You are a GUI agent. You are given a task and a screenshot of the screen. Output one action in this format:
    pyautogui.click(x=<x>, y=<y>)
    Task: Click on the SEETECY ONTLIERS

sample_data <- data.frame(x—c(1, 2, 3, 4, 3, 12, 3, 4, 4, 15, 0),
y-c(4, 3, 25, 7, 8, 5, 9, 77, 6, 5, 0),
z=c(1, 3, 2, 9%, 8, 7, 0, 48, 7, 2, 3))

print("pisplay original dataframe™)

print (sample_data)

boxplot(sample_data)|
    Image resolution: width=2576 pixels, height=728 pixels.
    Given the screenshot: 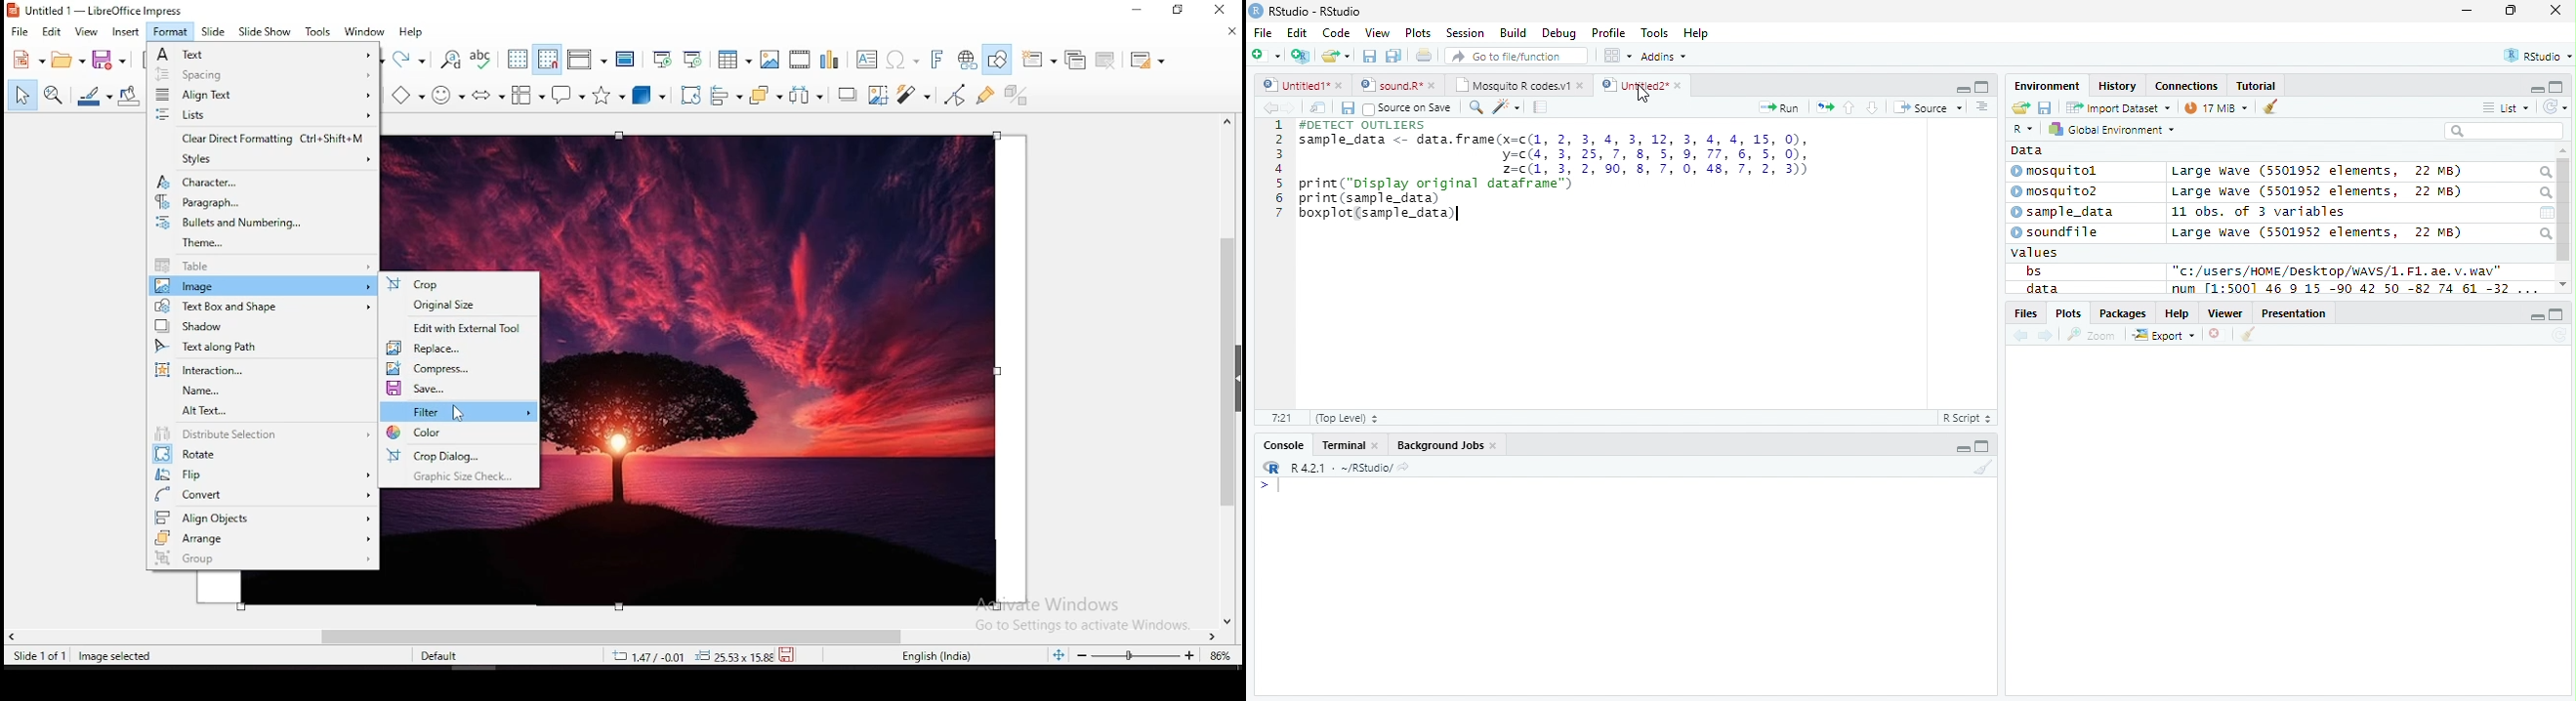 What is the action you would take?
    pyautogui.click(x=1557, y=171)
    